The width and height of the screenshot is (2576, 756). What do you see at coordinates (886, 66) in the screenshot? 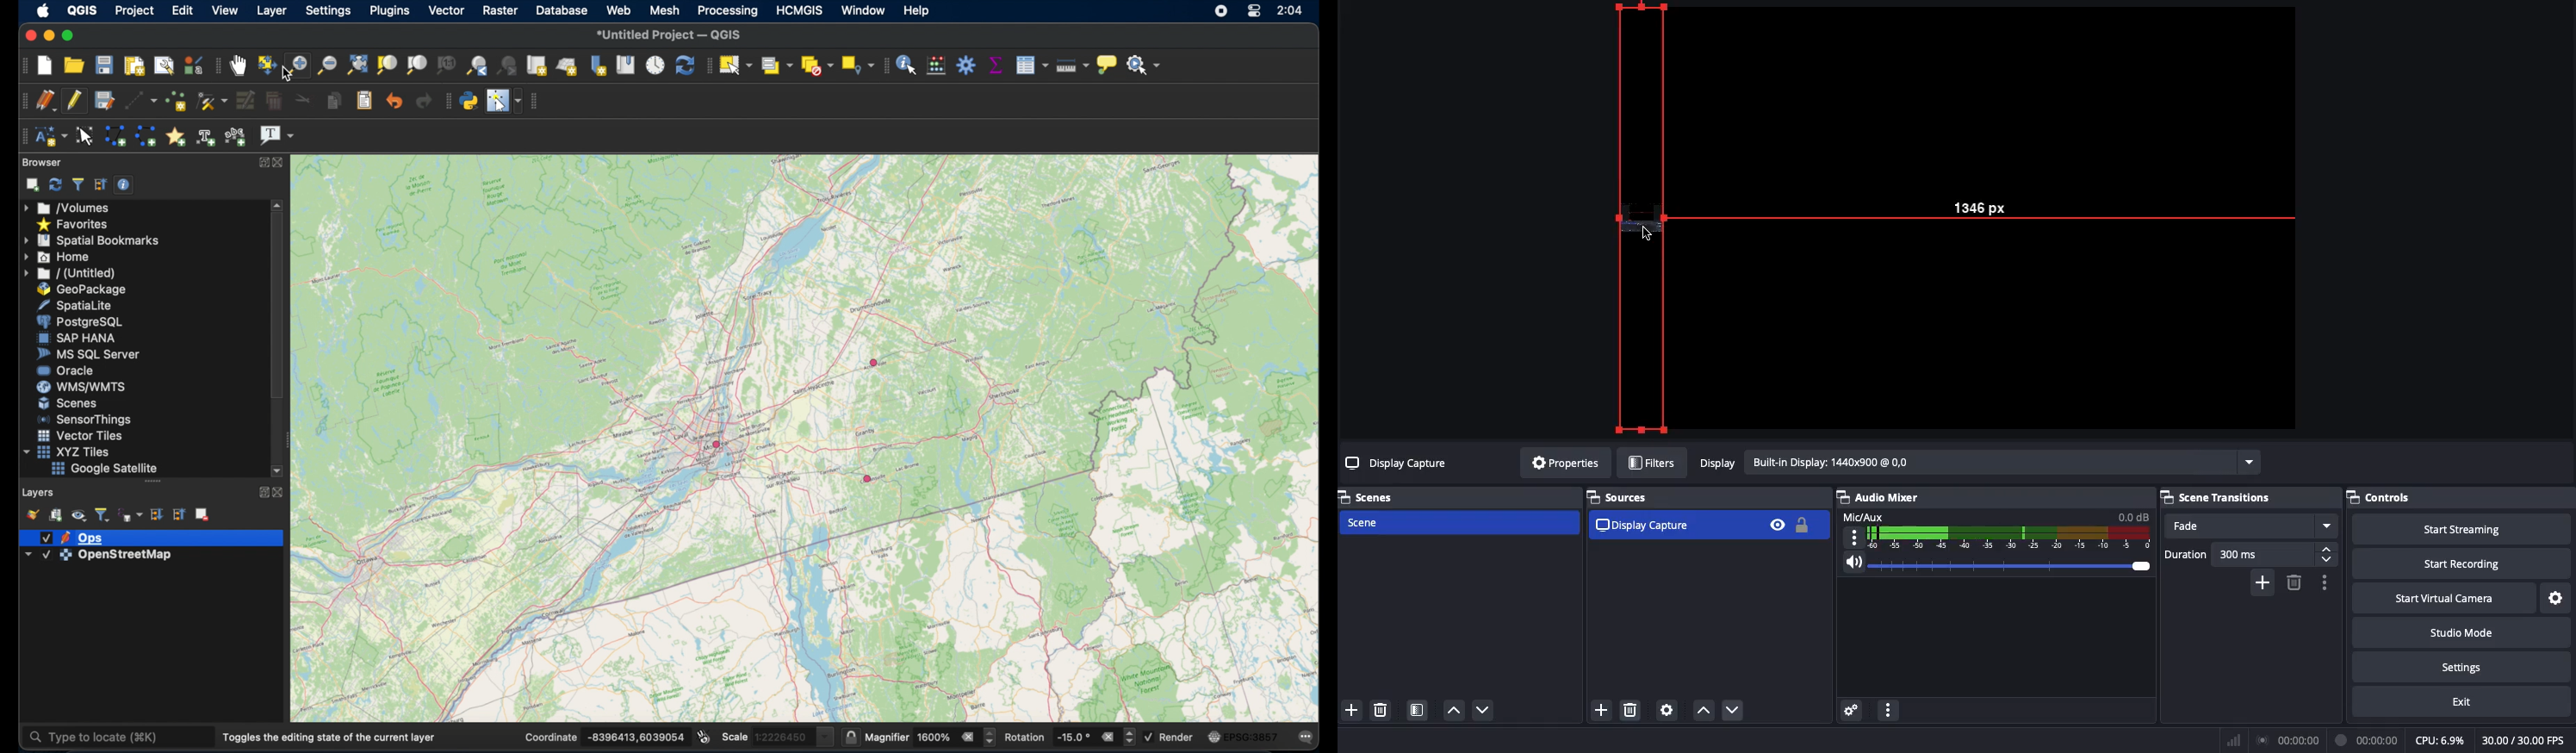
I see `attributes toolbar` at bounding box center [886, 66].